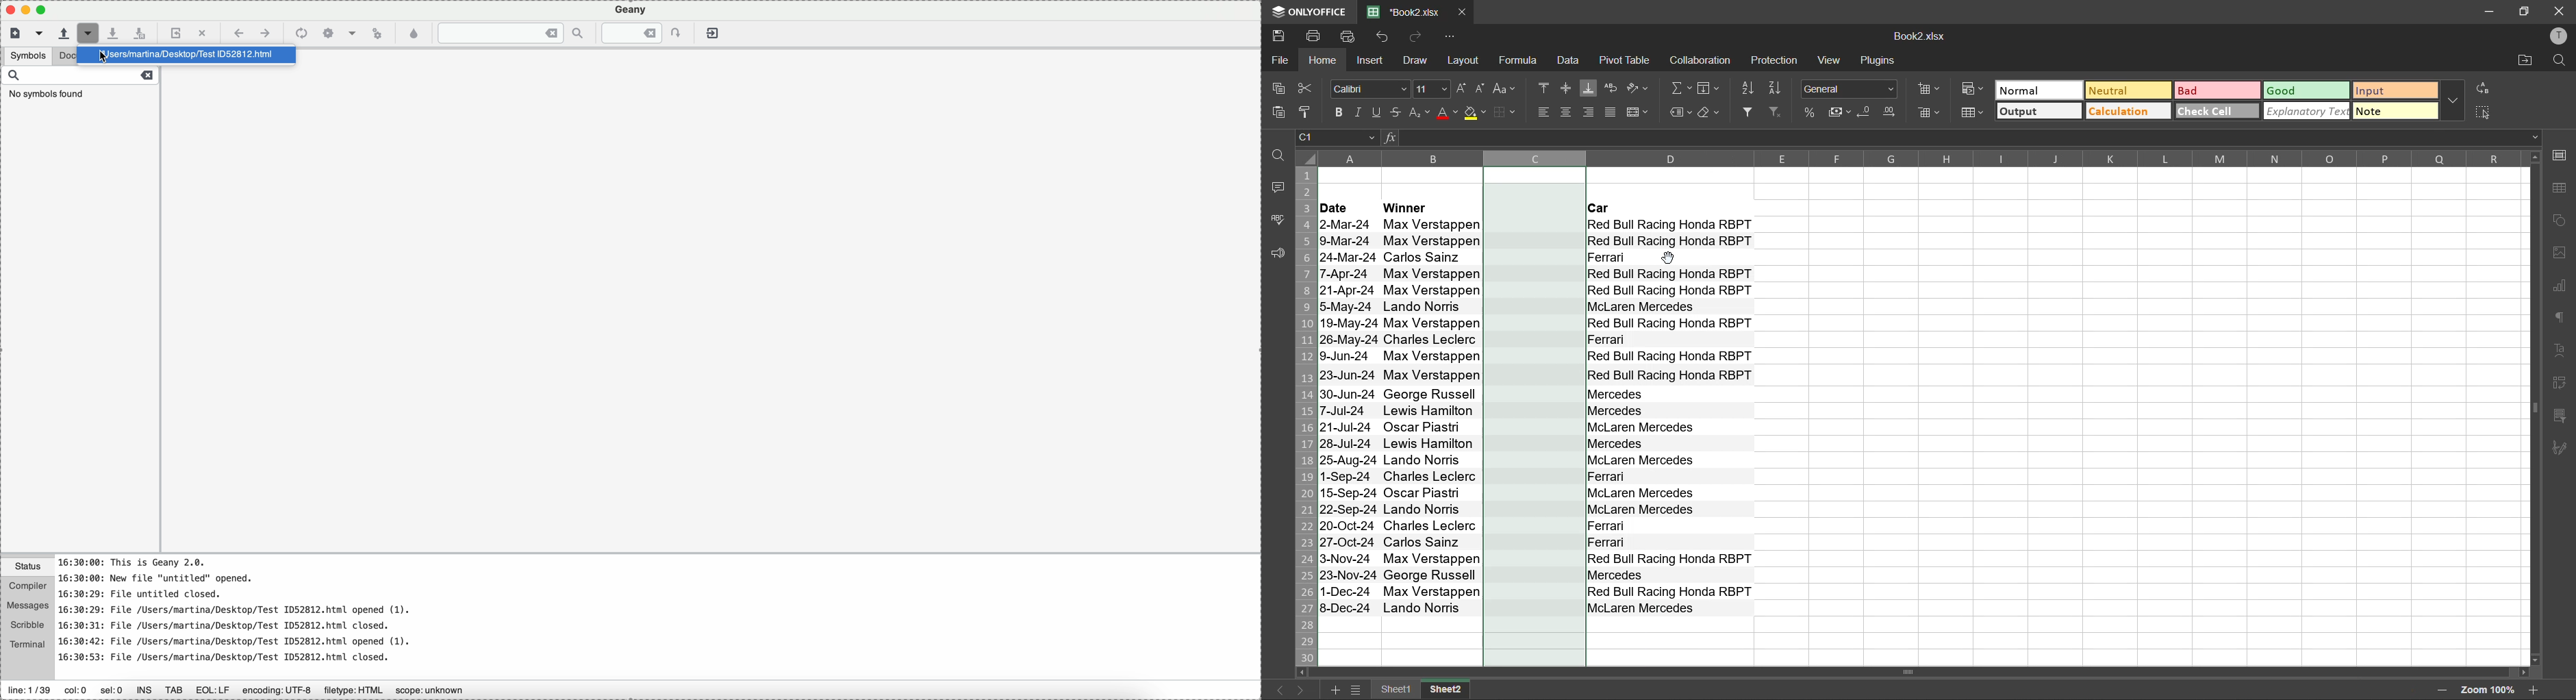 This screenshot has height=700, width=2576. What do you see at coordinates (1893, 112) in the screenshot?
I see `increase decimal` at bounding box center [1893, 112].